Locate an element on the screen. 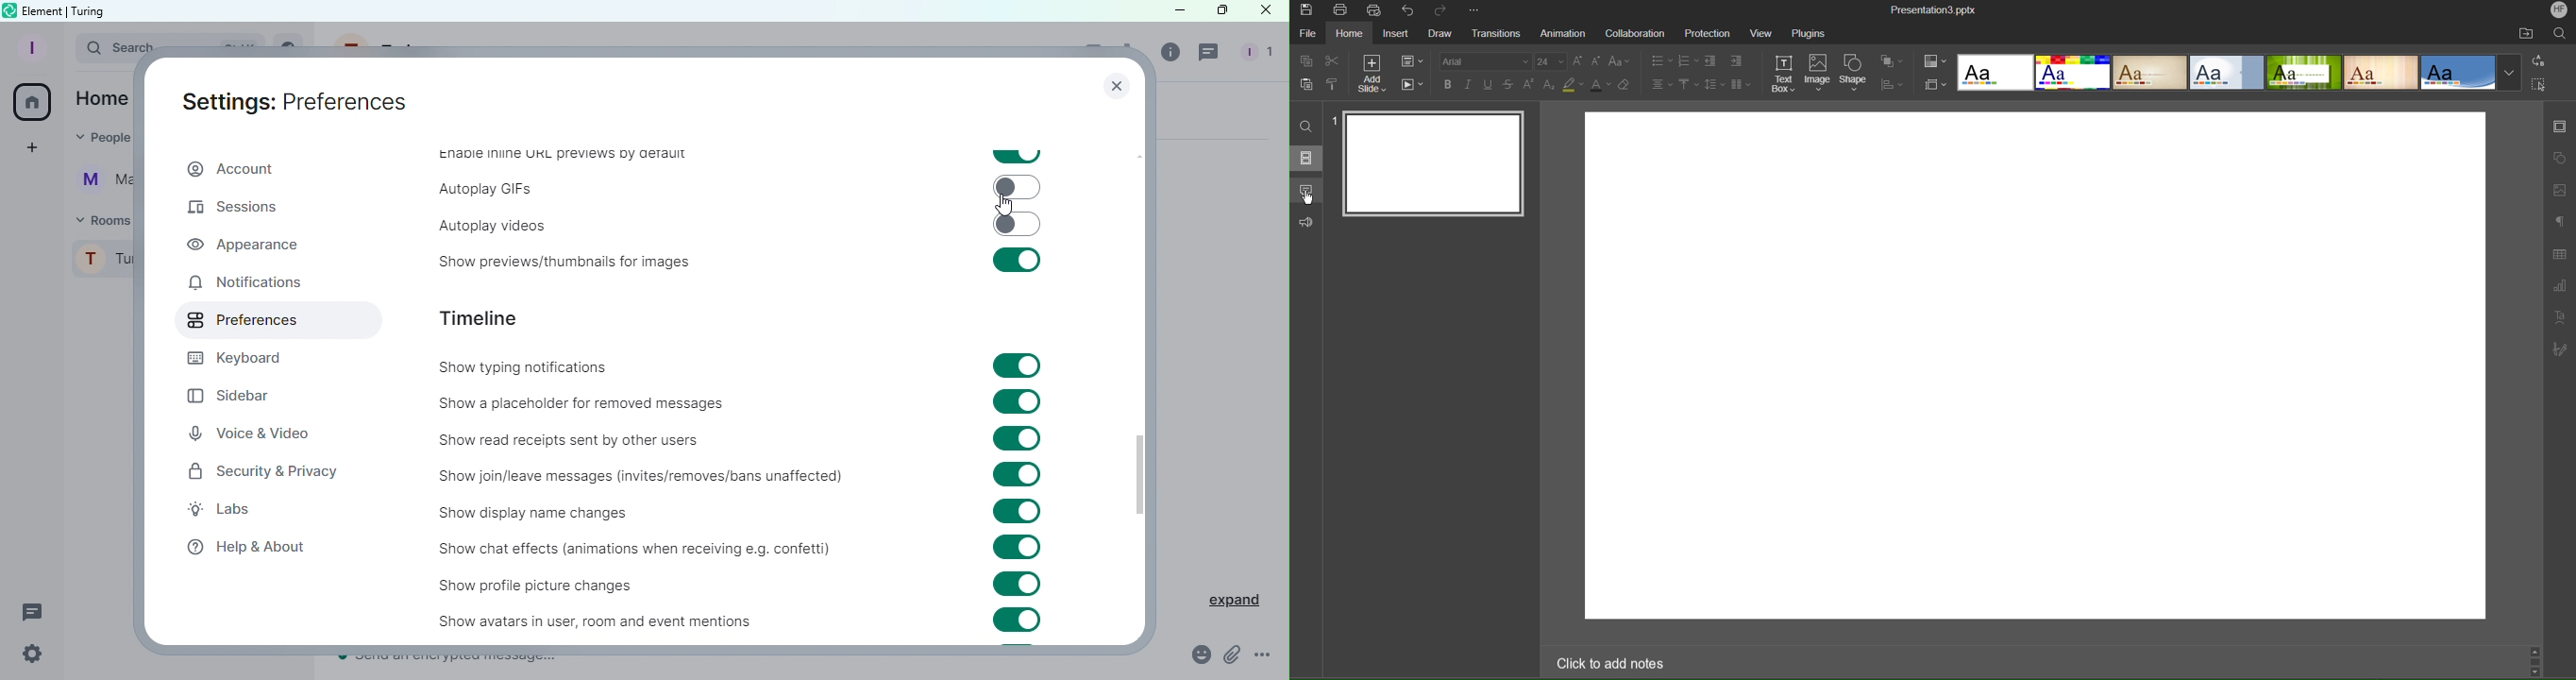 The height and width of the screenshot is (700, 2576). Close is located at coordinates (1113, 89).